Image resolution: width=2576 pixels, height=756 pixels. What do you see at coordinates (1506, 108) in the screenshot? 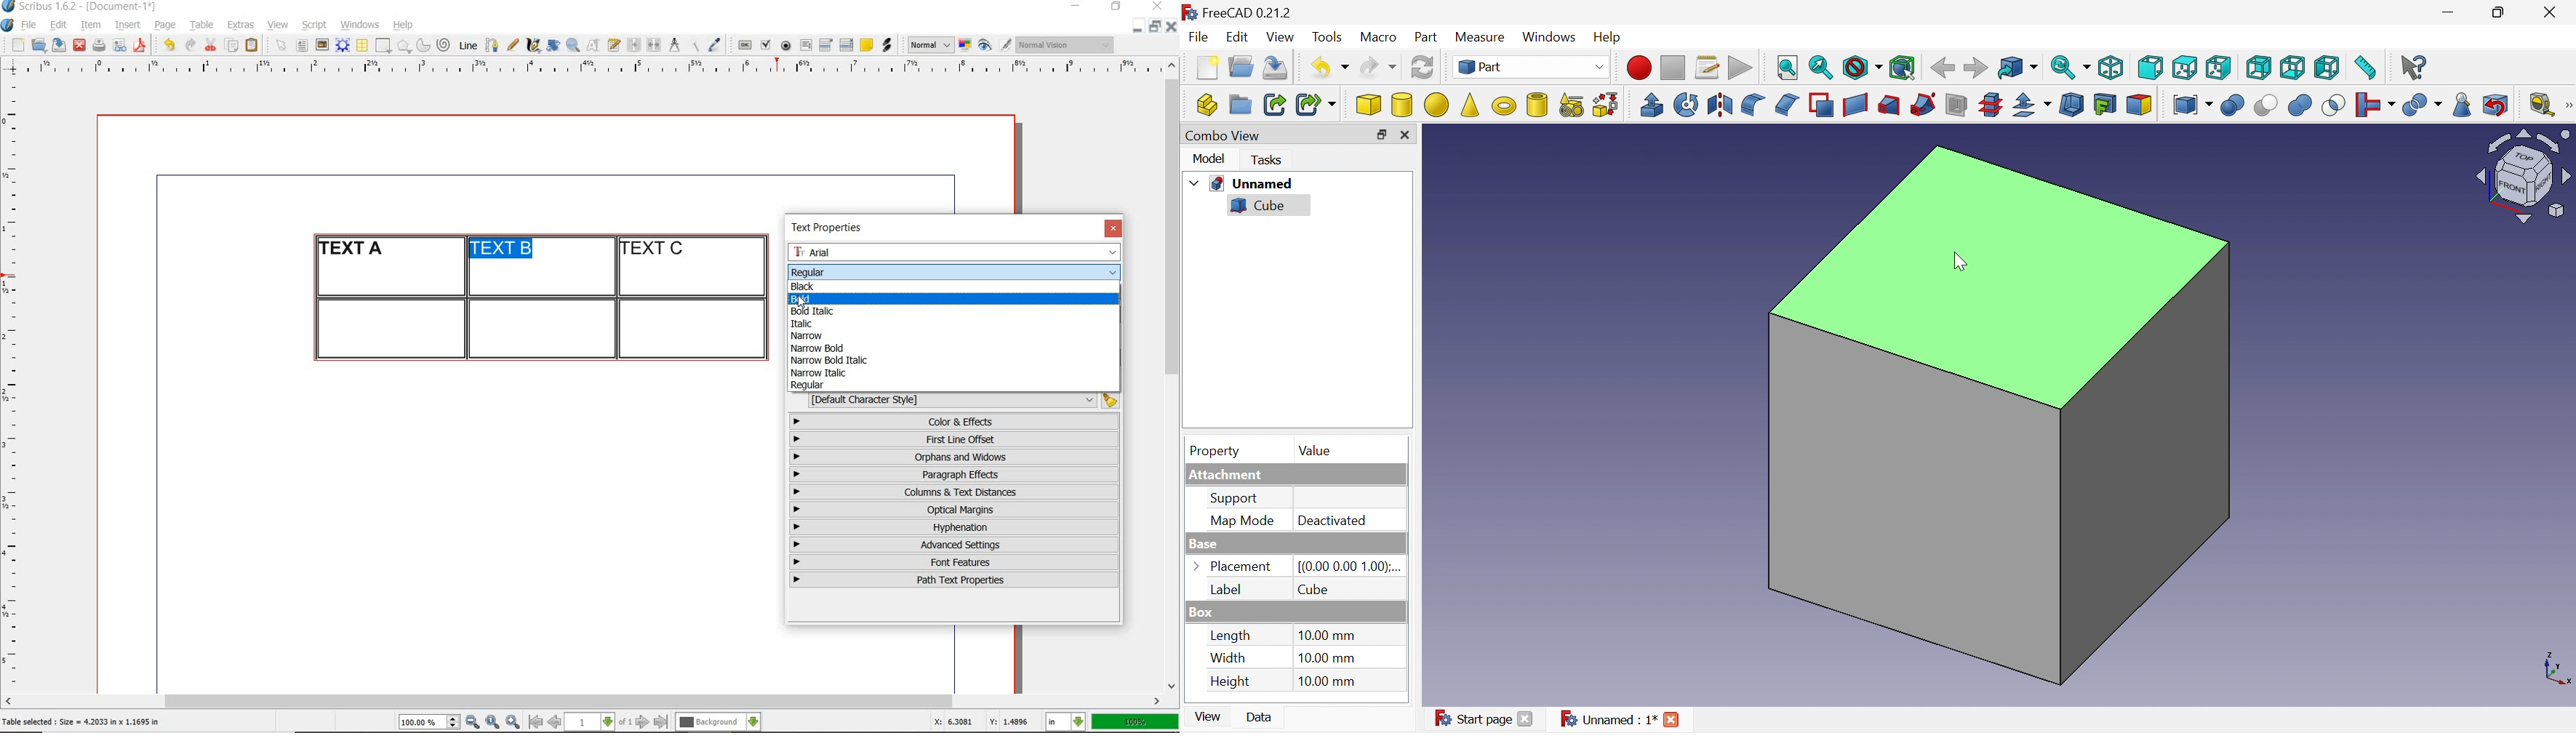
I see `Torus` at bounding box center [1506, 108].